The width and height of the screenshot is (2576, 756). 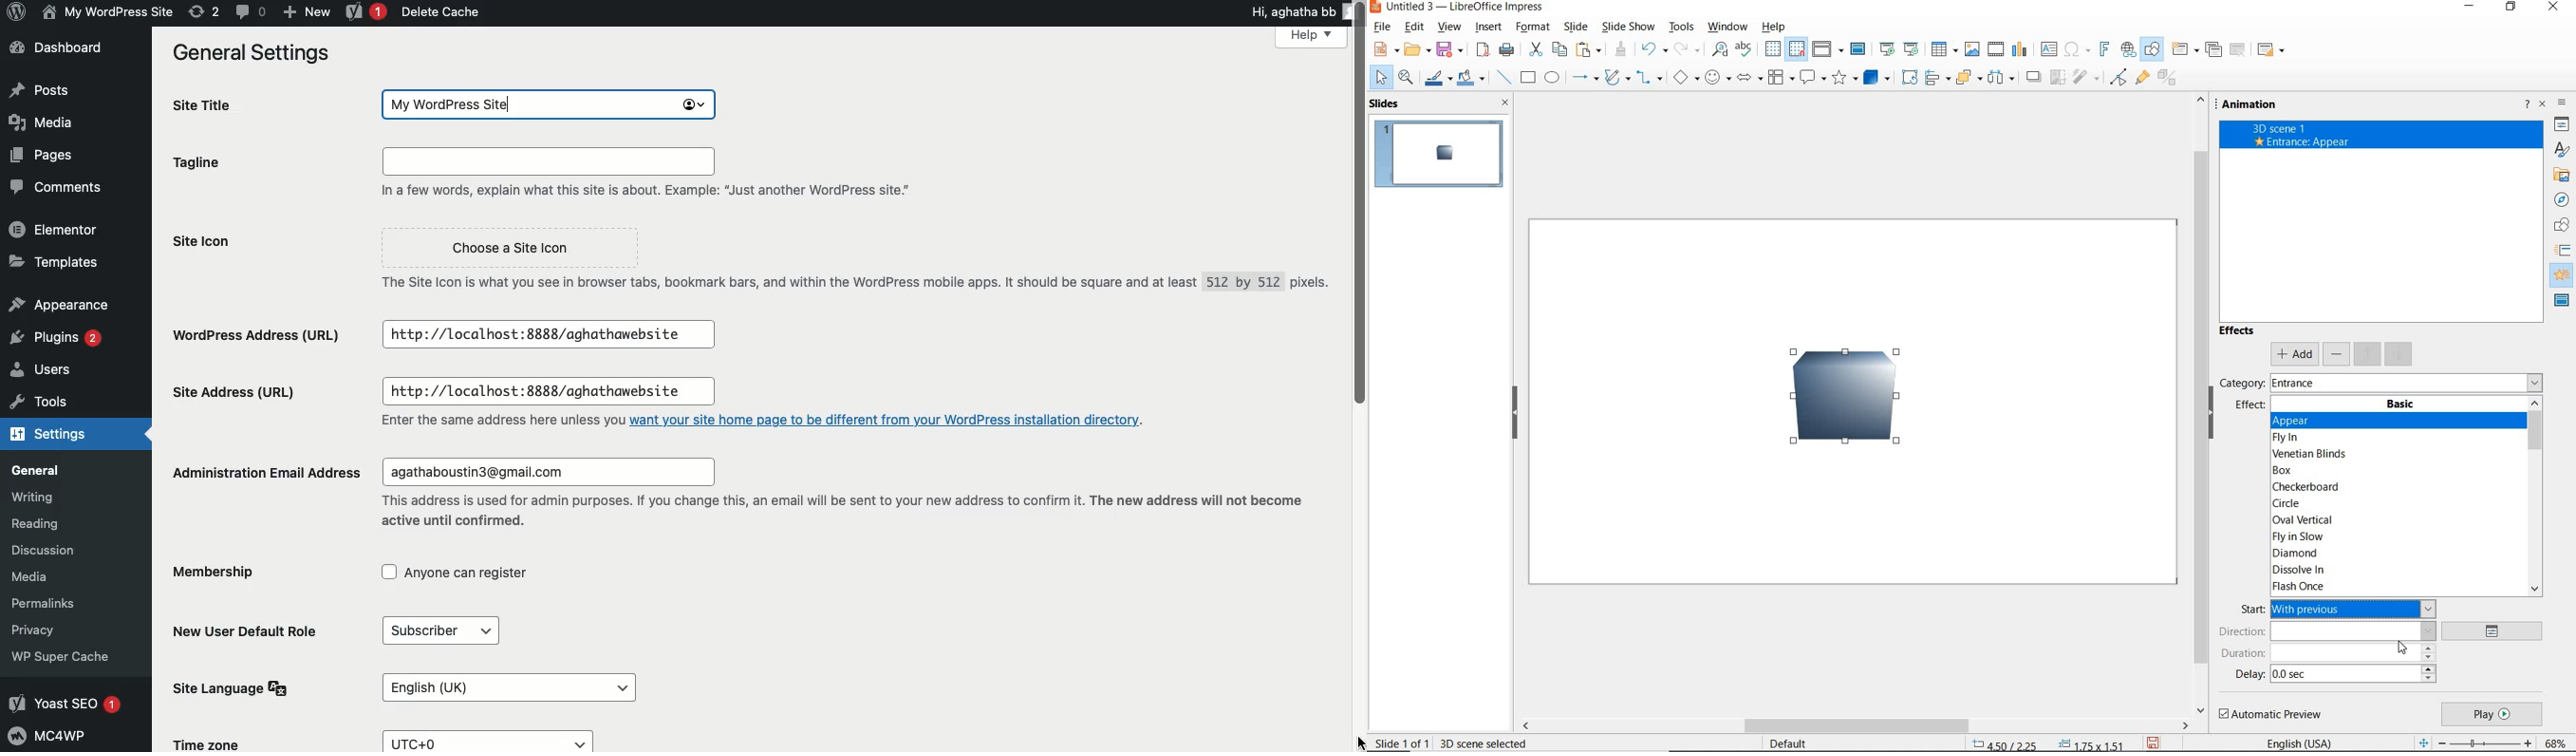 What do you see at coordinates (2126, 49) in the screenshot?
I see `insert hyperlink` at bounding box center [2126, 49].